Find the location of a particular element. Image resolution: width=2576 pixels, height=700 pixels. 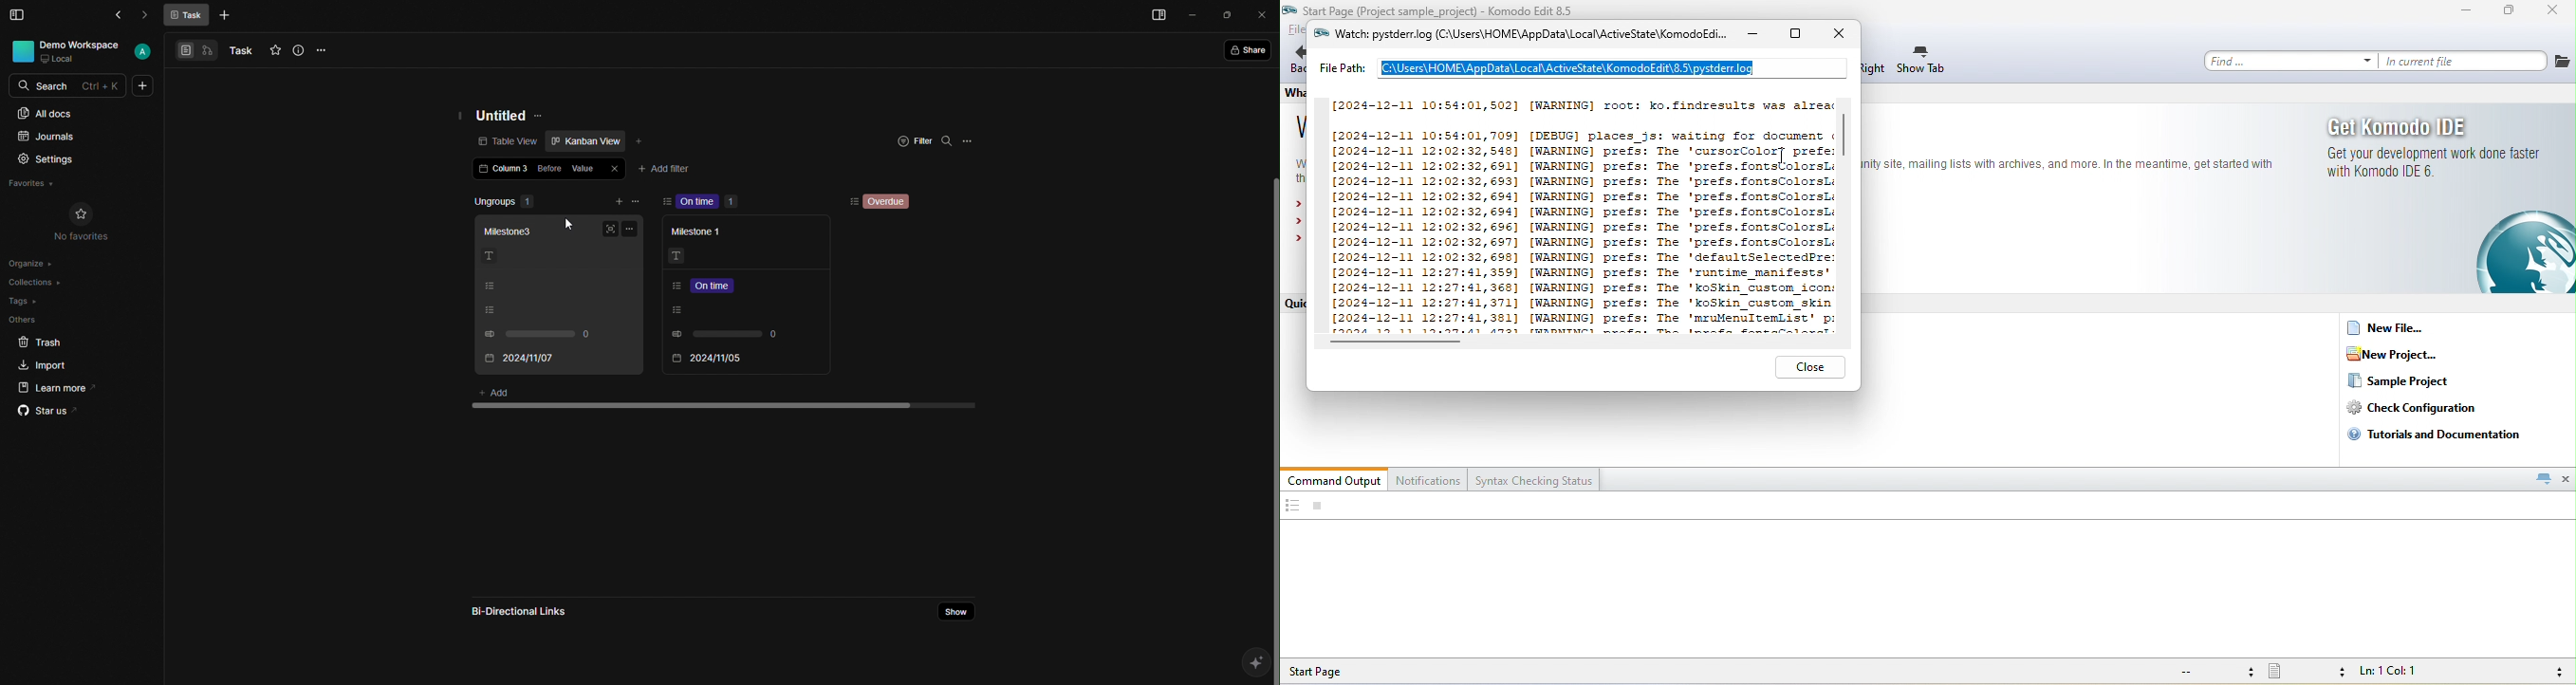

Share is located at coordinates (1249, 50).